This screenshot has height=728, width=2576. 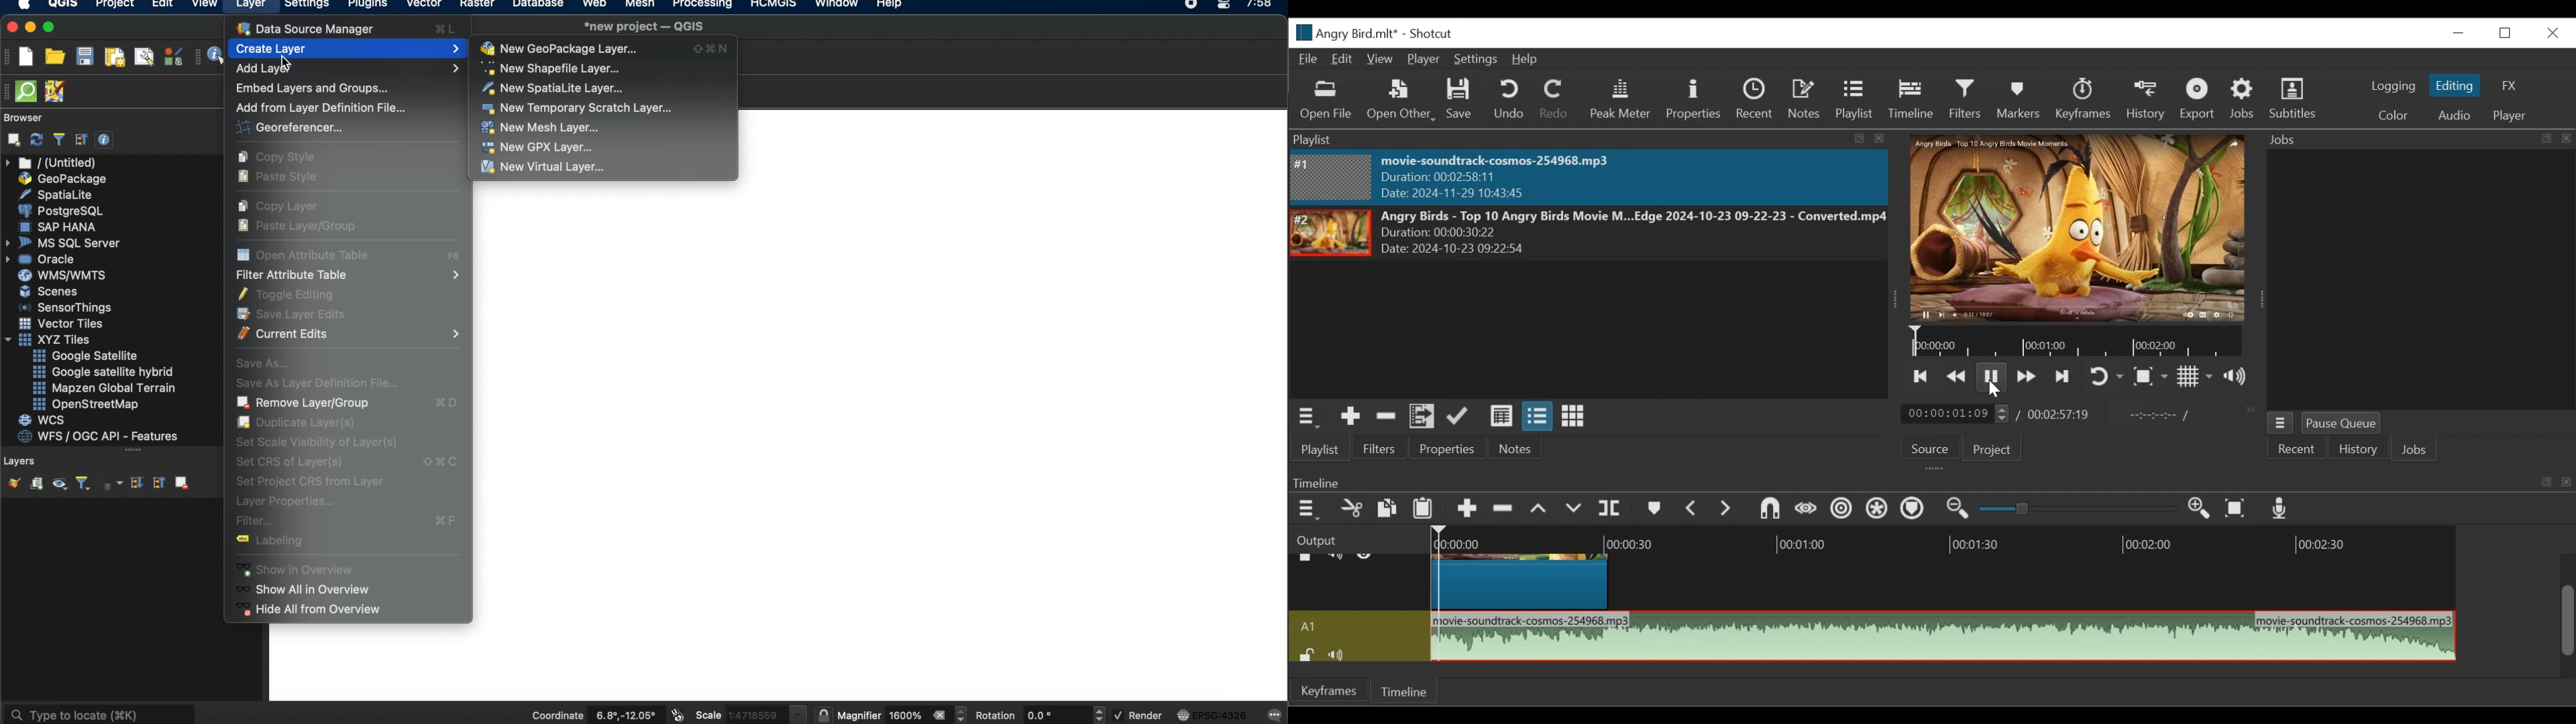 What do you see at coordinates (1331, 233) in the screenshot?
I see `Image` at bounding box center [1331, 233].